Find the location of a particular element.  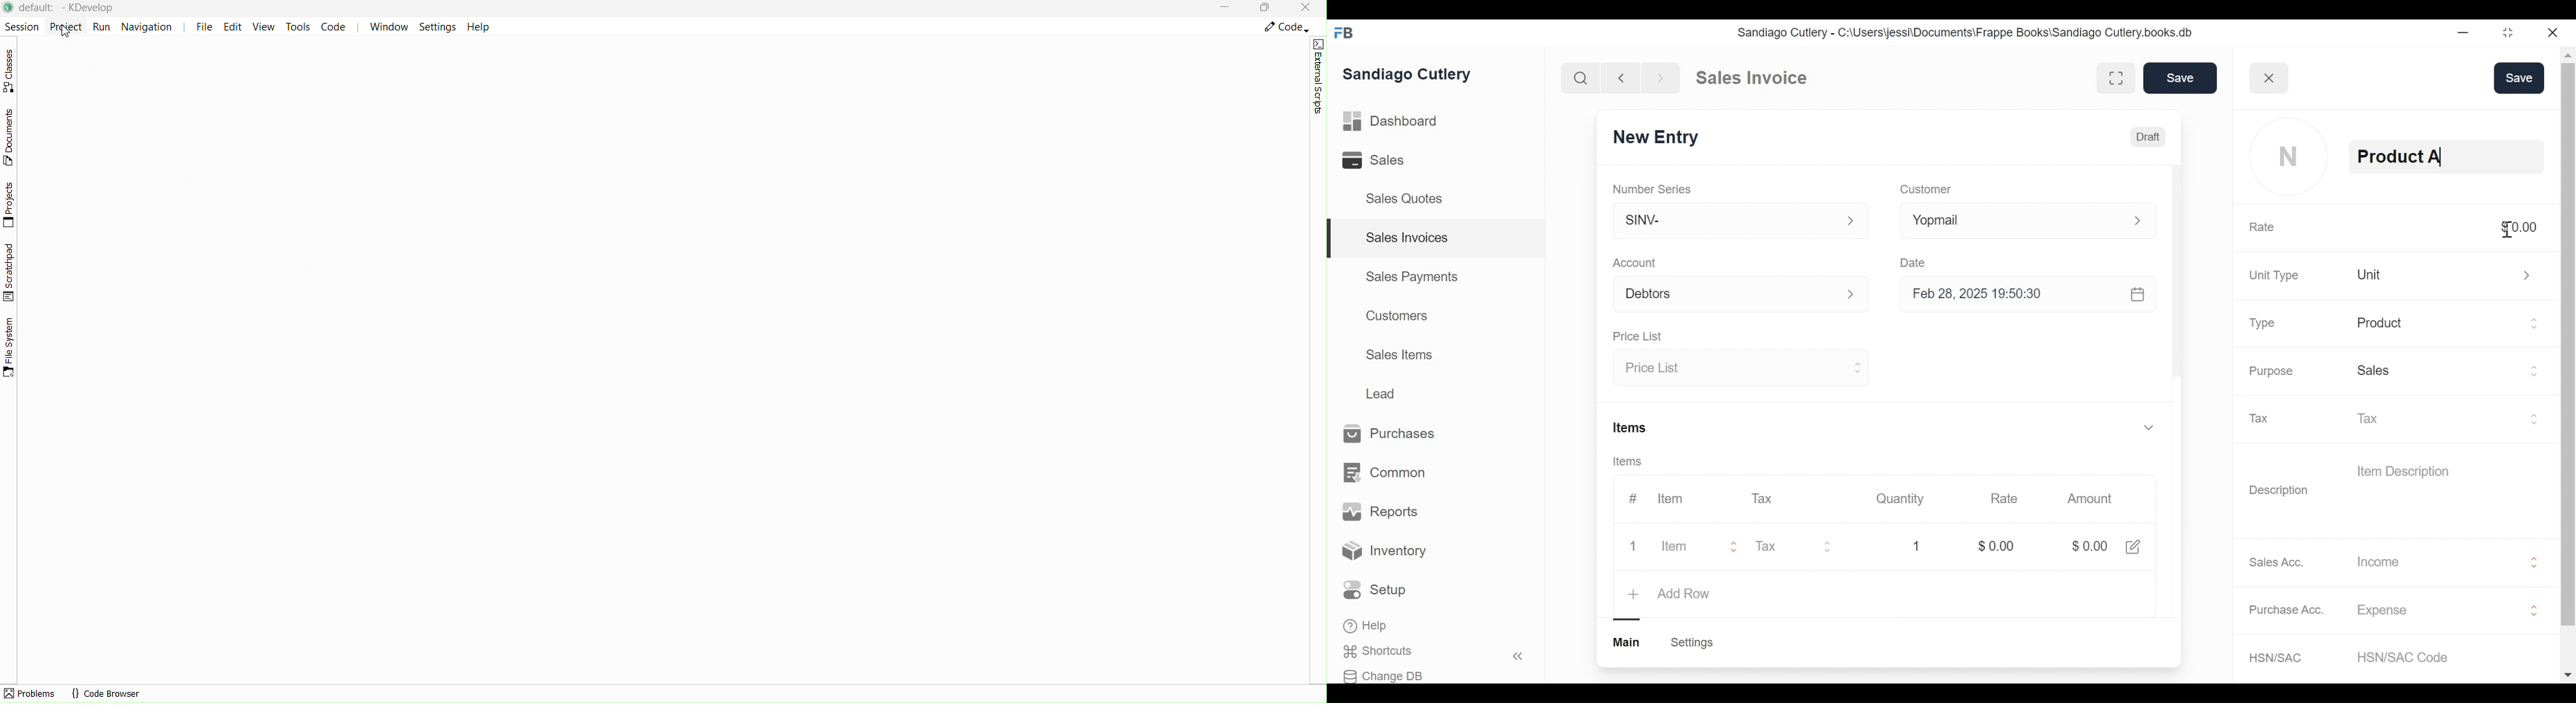

$0.00 is located at coordinates (2519, 227).